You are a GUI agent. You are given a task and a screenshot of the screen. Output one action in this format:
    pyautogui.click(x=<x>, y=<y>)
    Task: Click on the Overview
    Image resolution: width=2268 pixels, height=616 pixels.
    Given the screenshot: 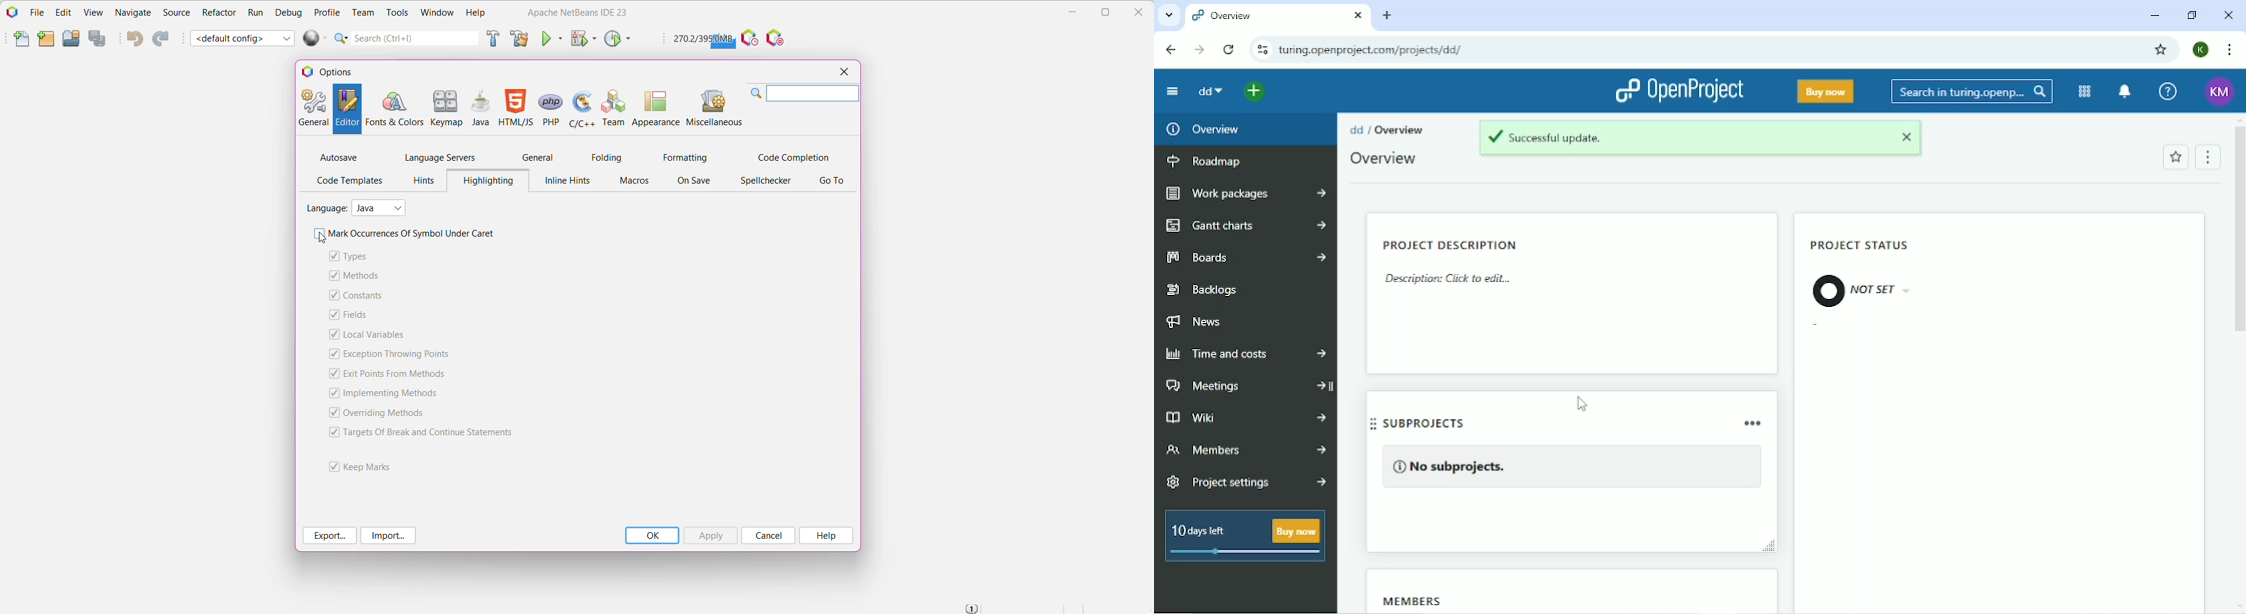 What is the action you would take?
    pyautogui.click(x=1383, y=157)
    